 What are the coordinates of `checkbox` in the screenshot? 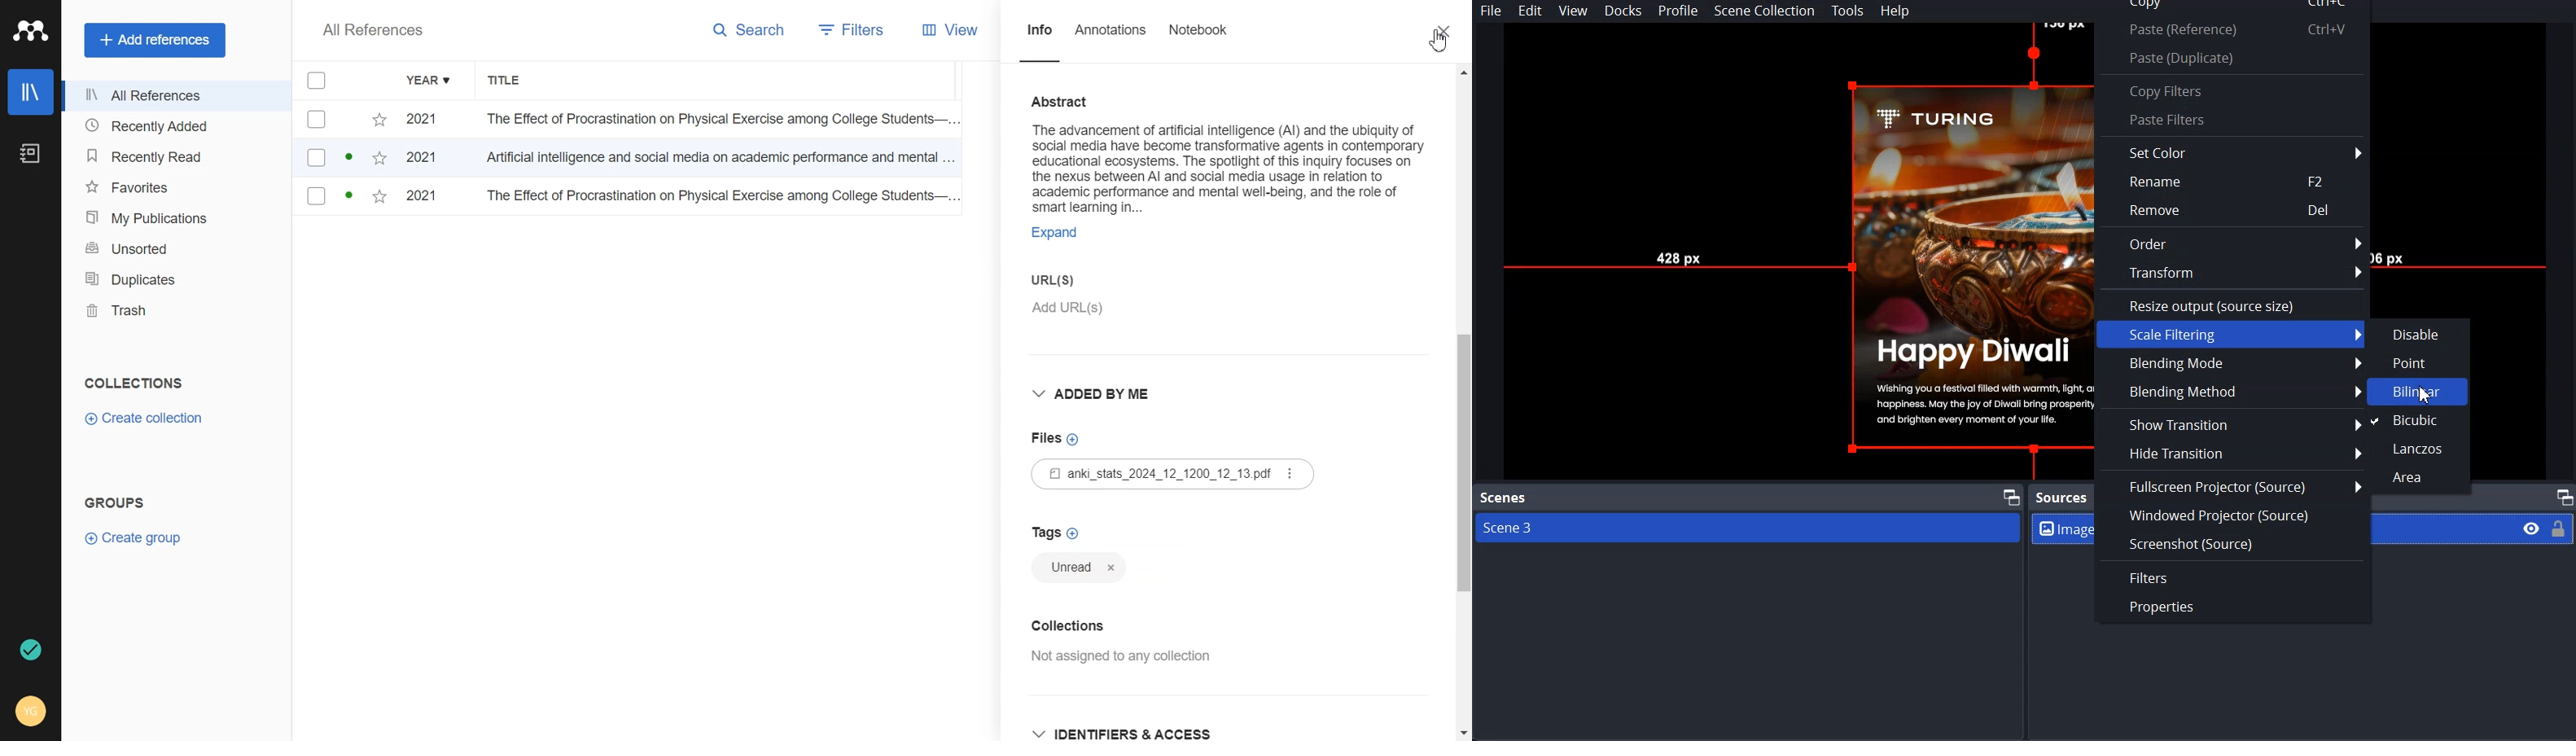 It's located at (343, 120).